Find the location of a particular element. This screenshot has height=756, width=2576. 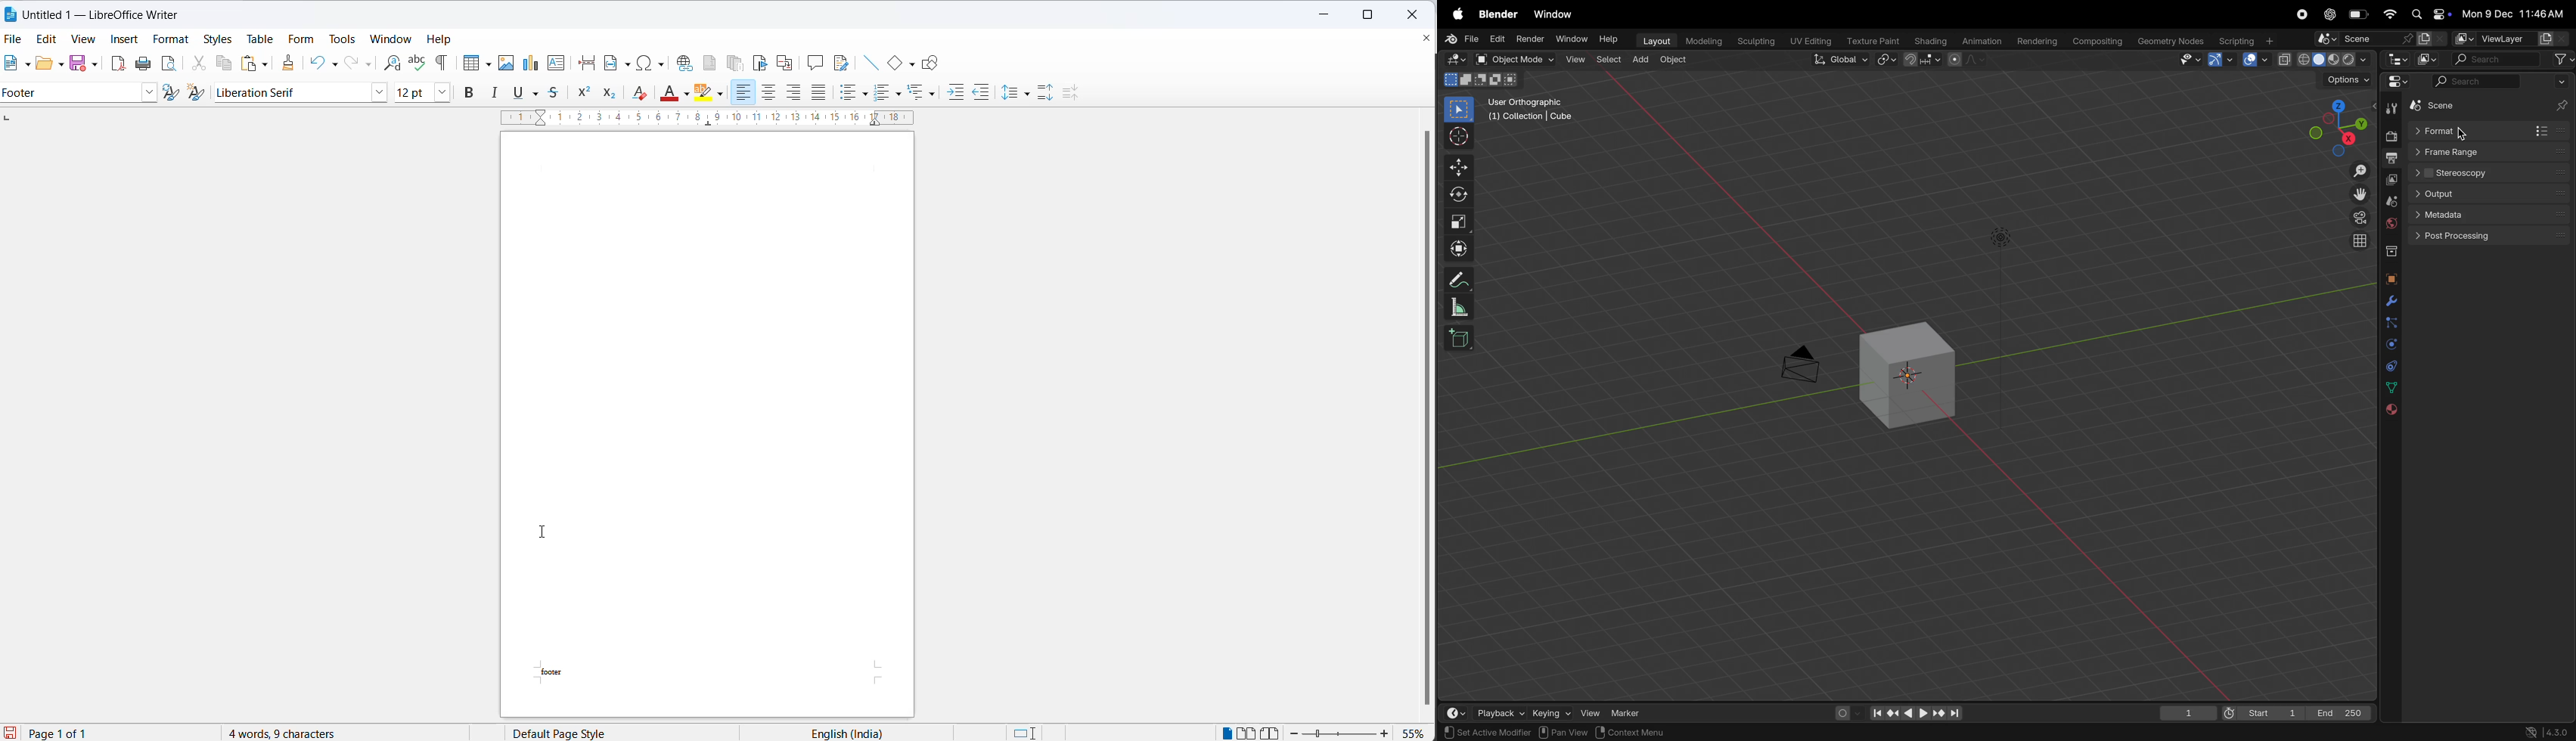

transform pviot is located at coordinates (1888, 59).